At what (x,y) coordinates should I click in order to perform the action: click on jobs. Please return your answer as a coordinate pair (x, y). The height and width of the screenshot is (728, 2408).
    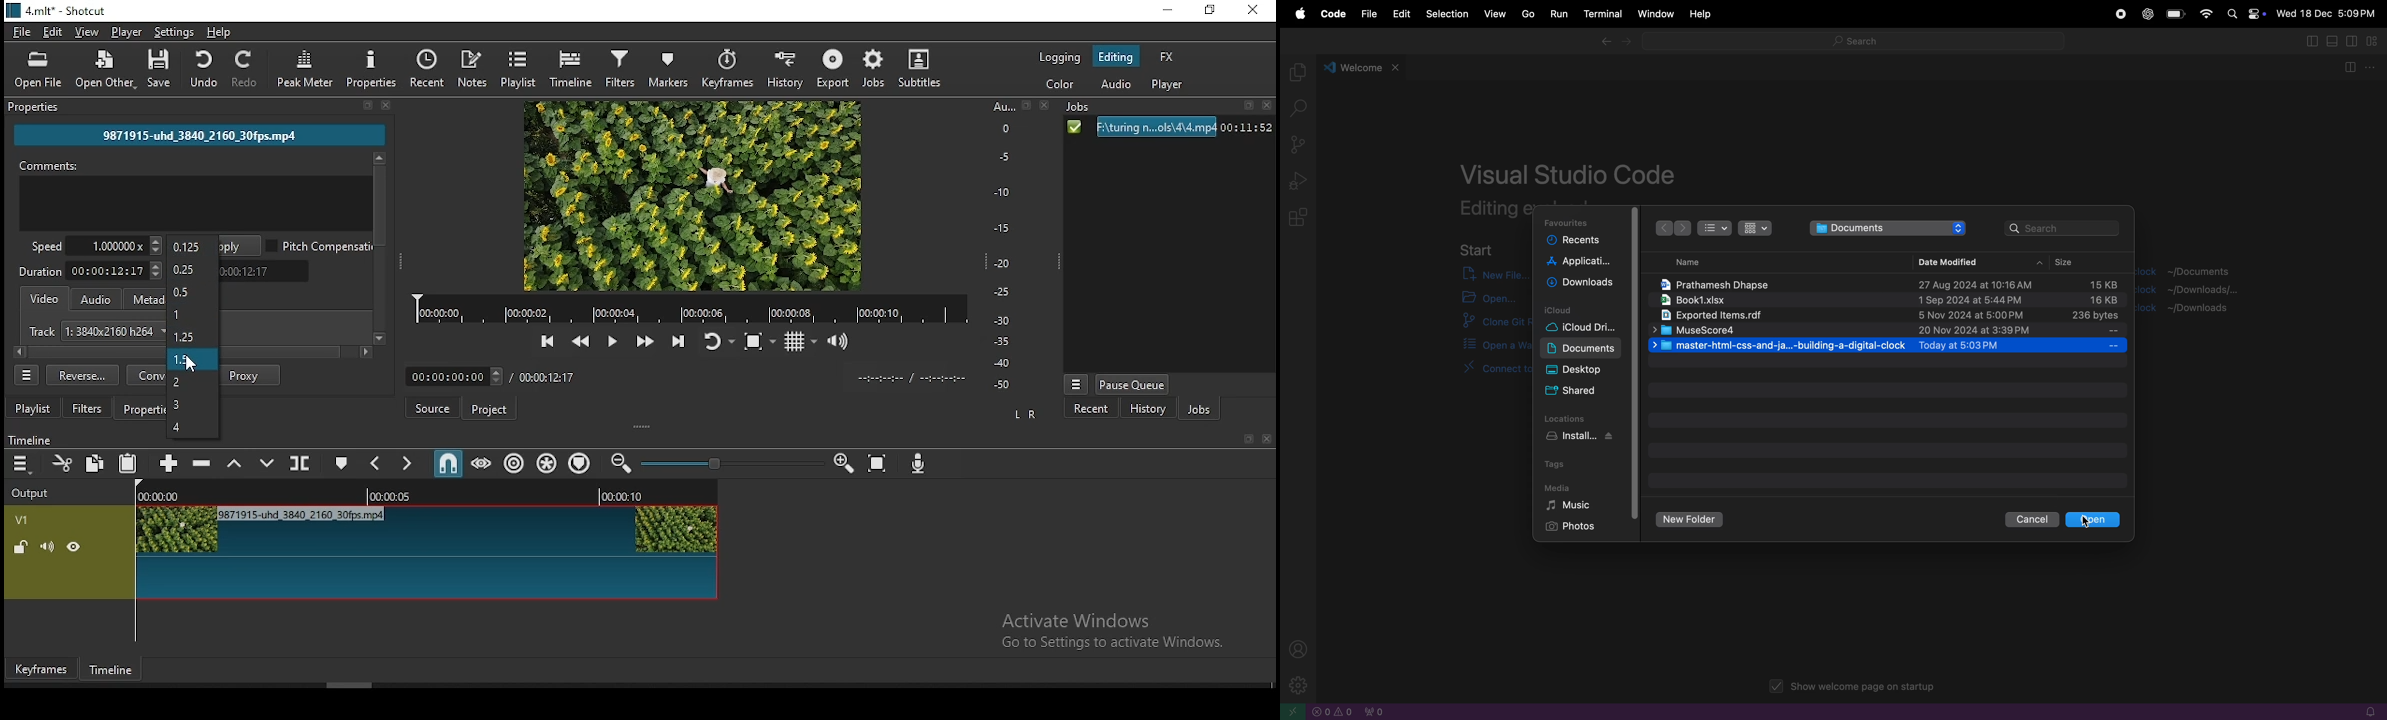
    Looking at the image, I should click on (872, 68).